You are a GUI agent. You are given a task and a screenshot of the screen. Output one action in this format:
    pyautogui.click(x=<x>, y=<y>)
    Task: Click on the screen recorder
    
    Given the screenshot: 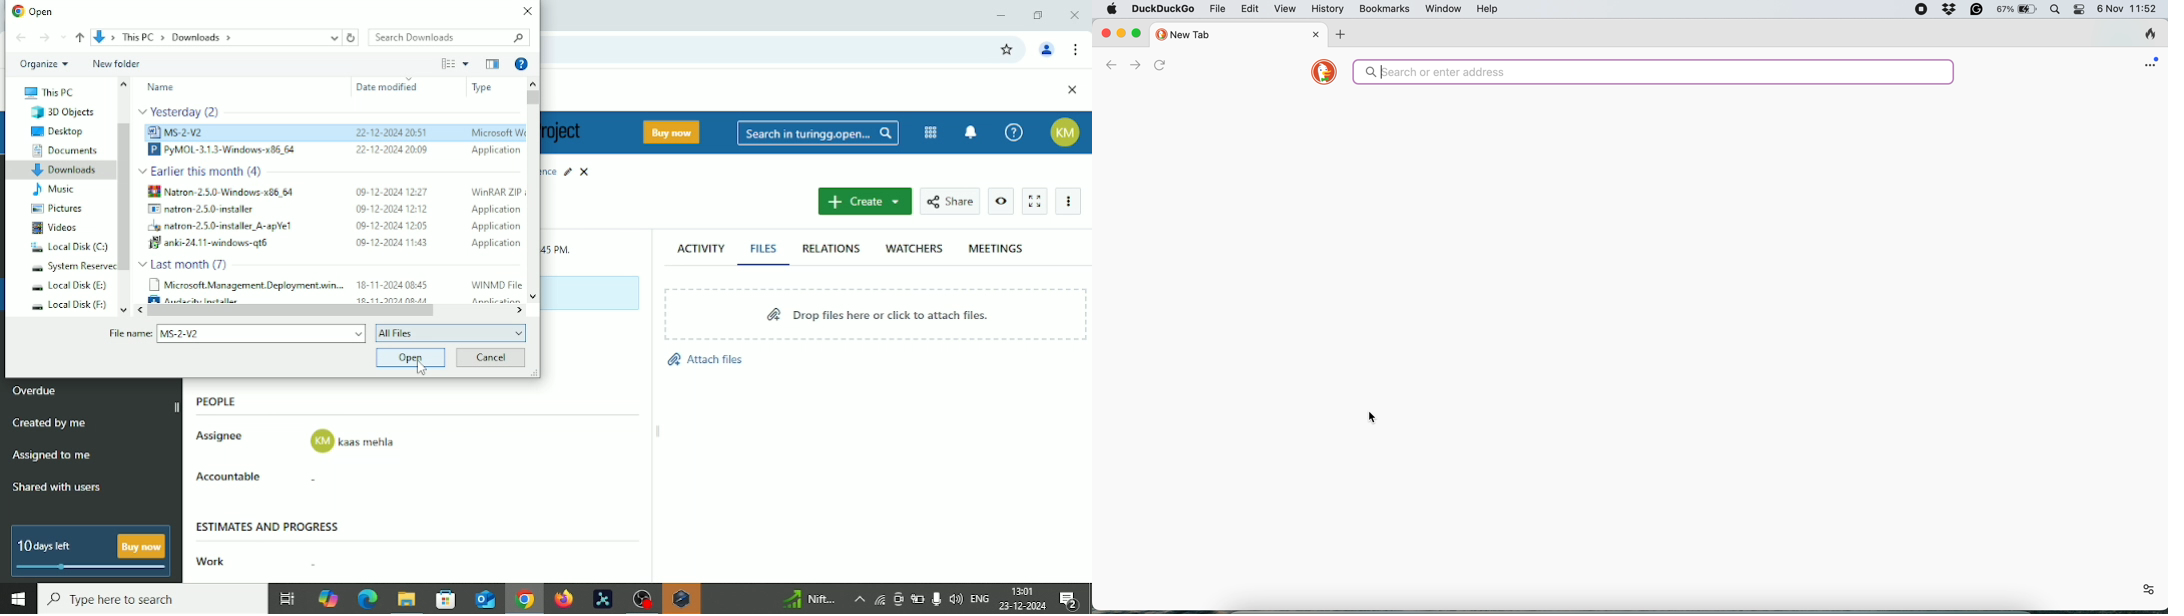 What is the action you would take?
    pyautogui.click(x=1921, y=10)
    